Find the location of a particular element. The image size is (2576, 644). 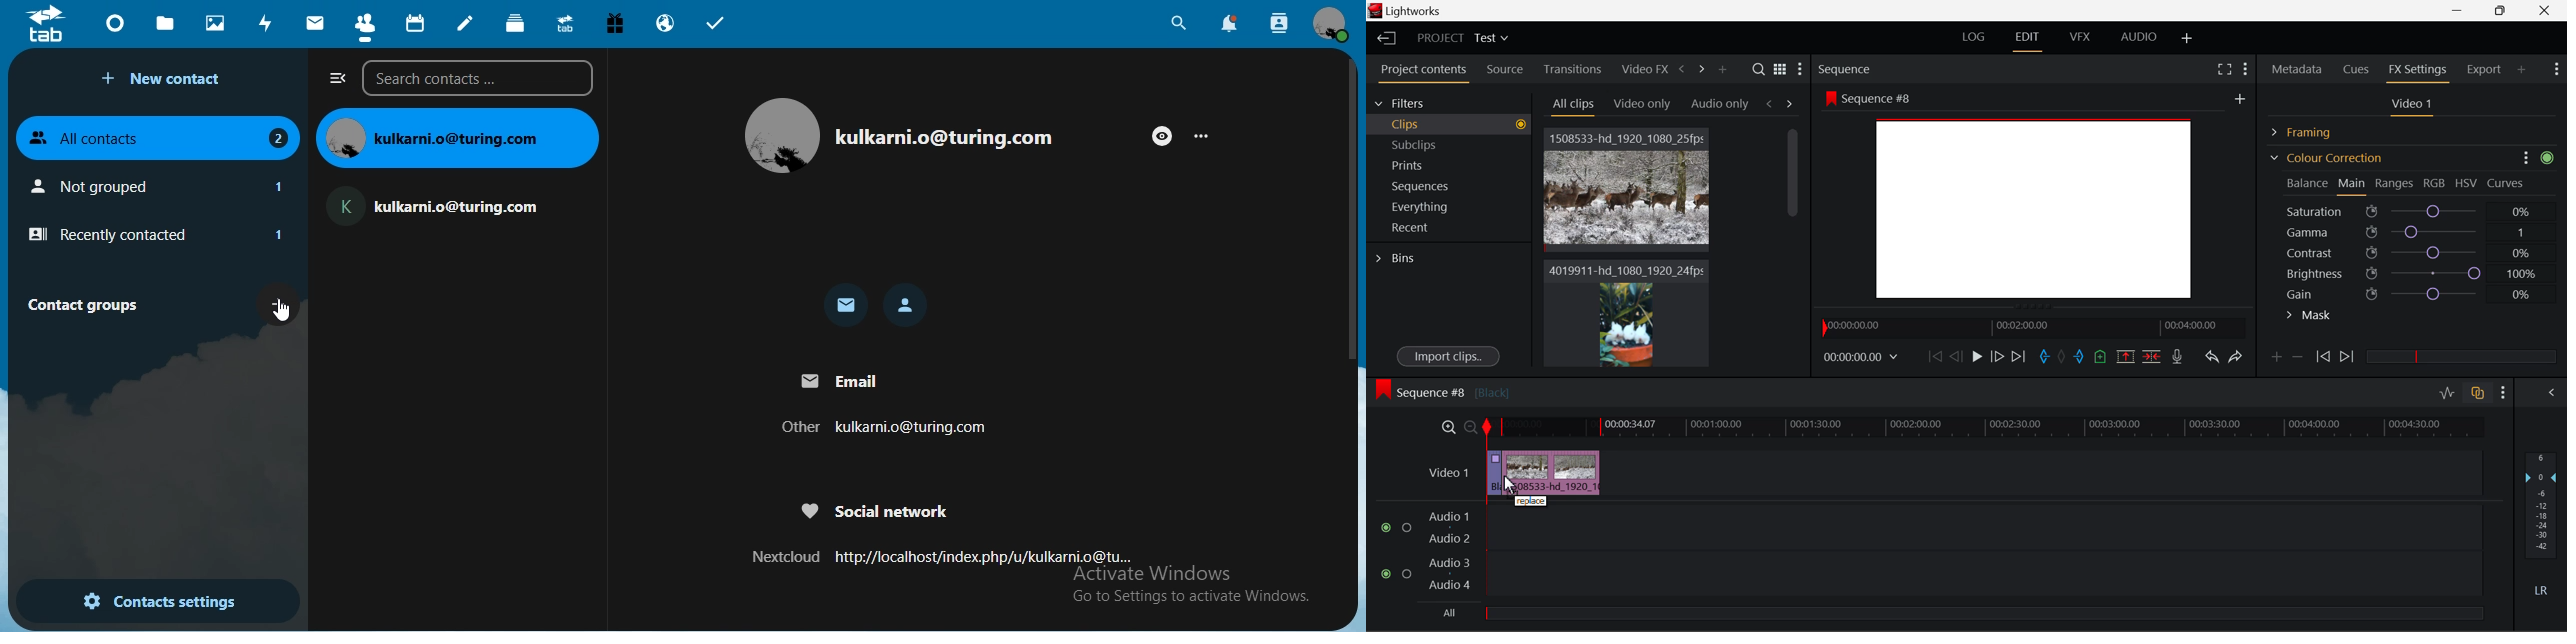

Sequence #8 is located at coordinates (1442, 390).